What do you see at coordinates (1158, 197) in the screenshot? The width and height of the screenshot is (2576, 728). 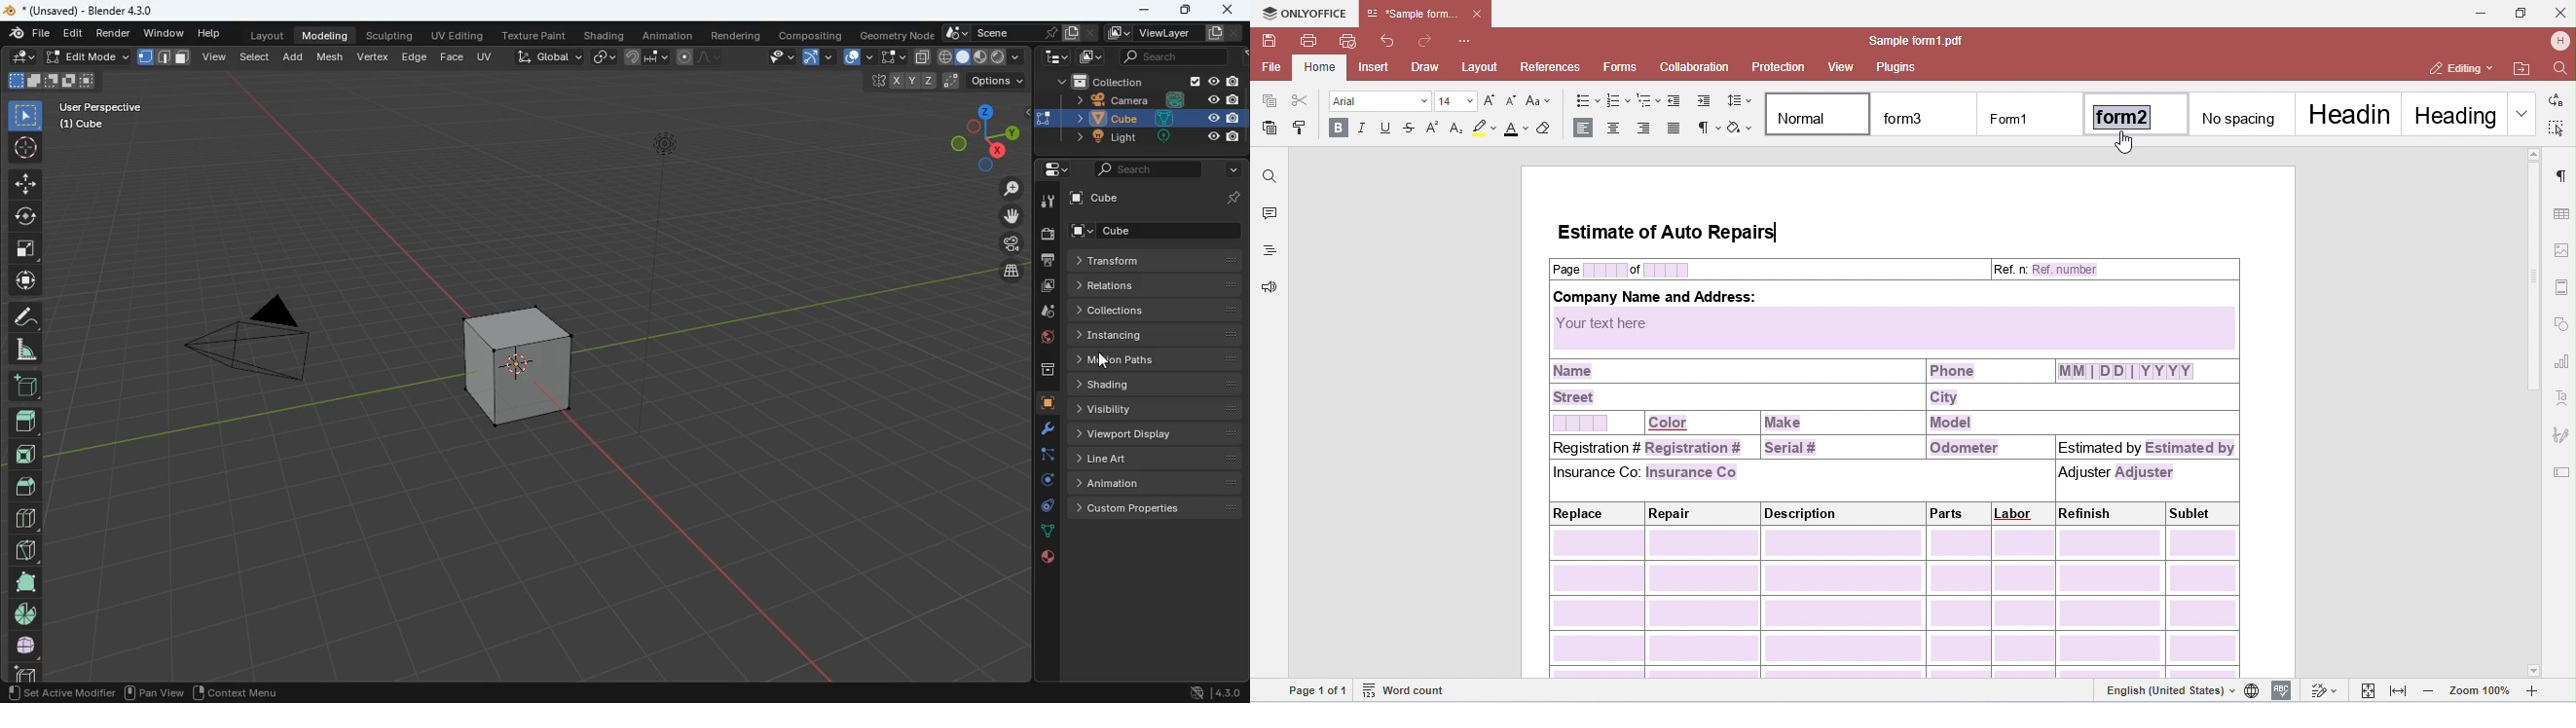 I see `cube` at bounding box center [1158, 197].